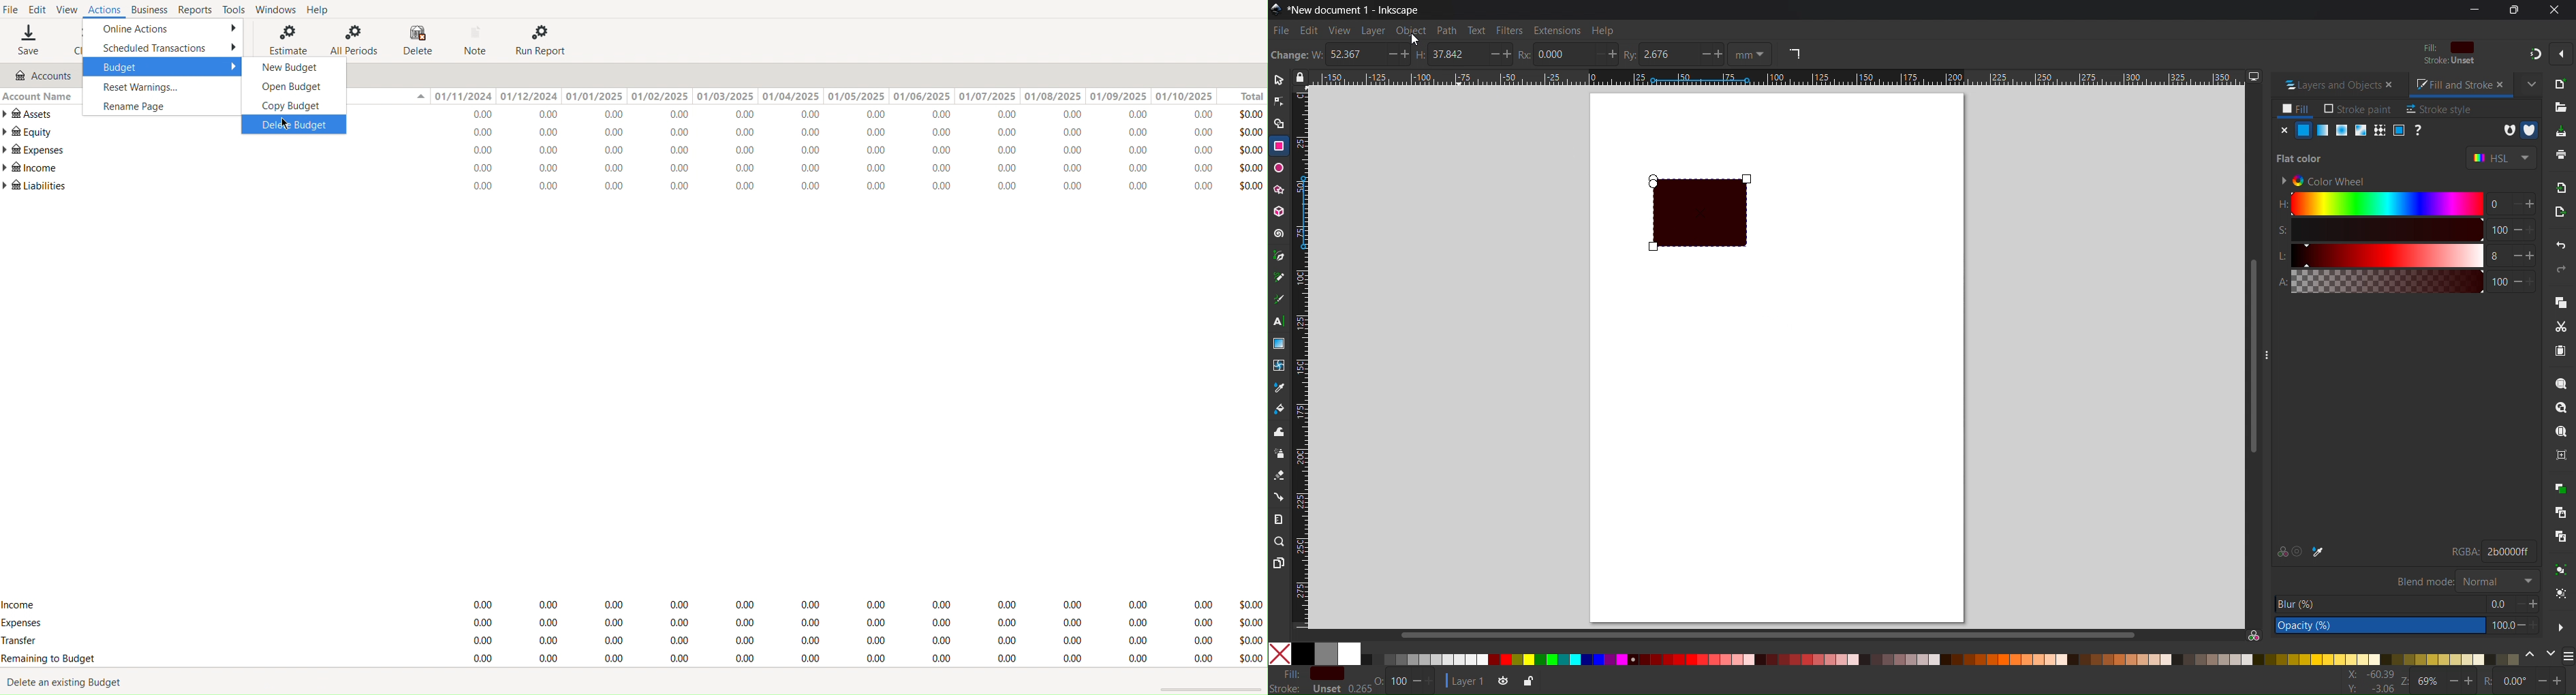 This screenshot has width=2576, height=700. I want to click on Evenodd, so click(2507, 129).